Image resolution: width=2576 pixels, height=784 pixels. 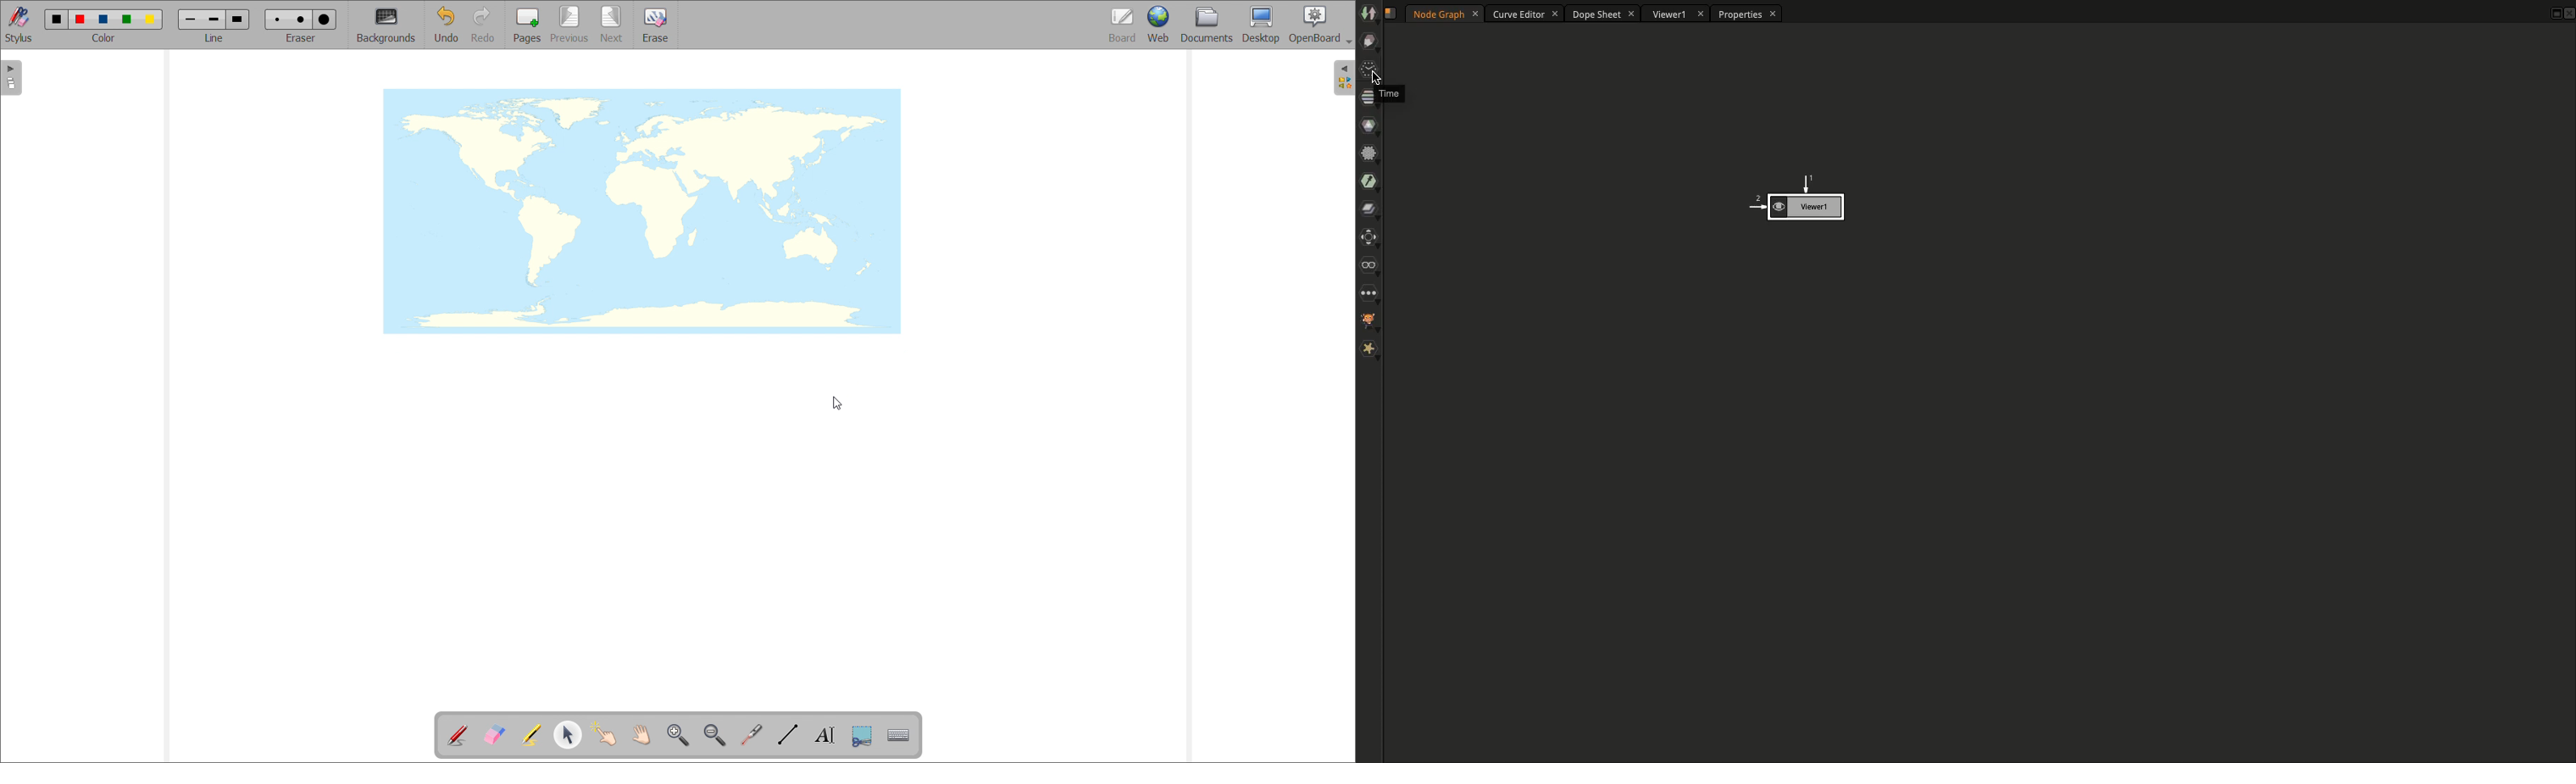 I want to click on small, so click(x=189, y=20).